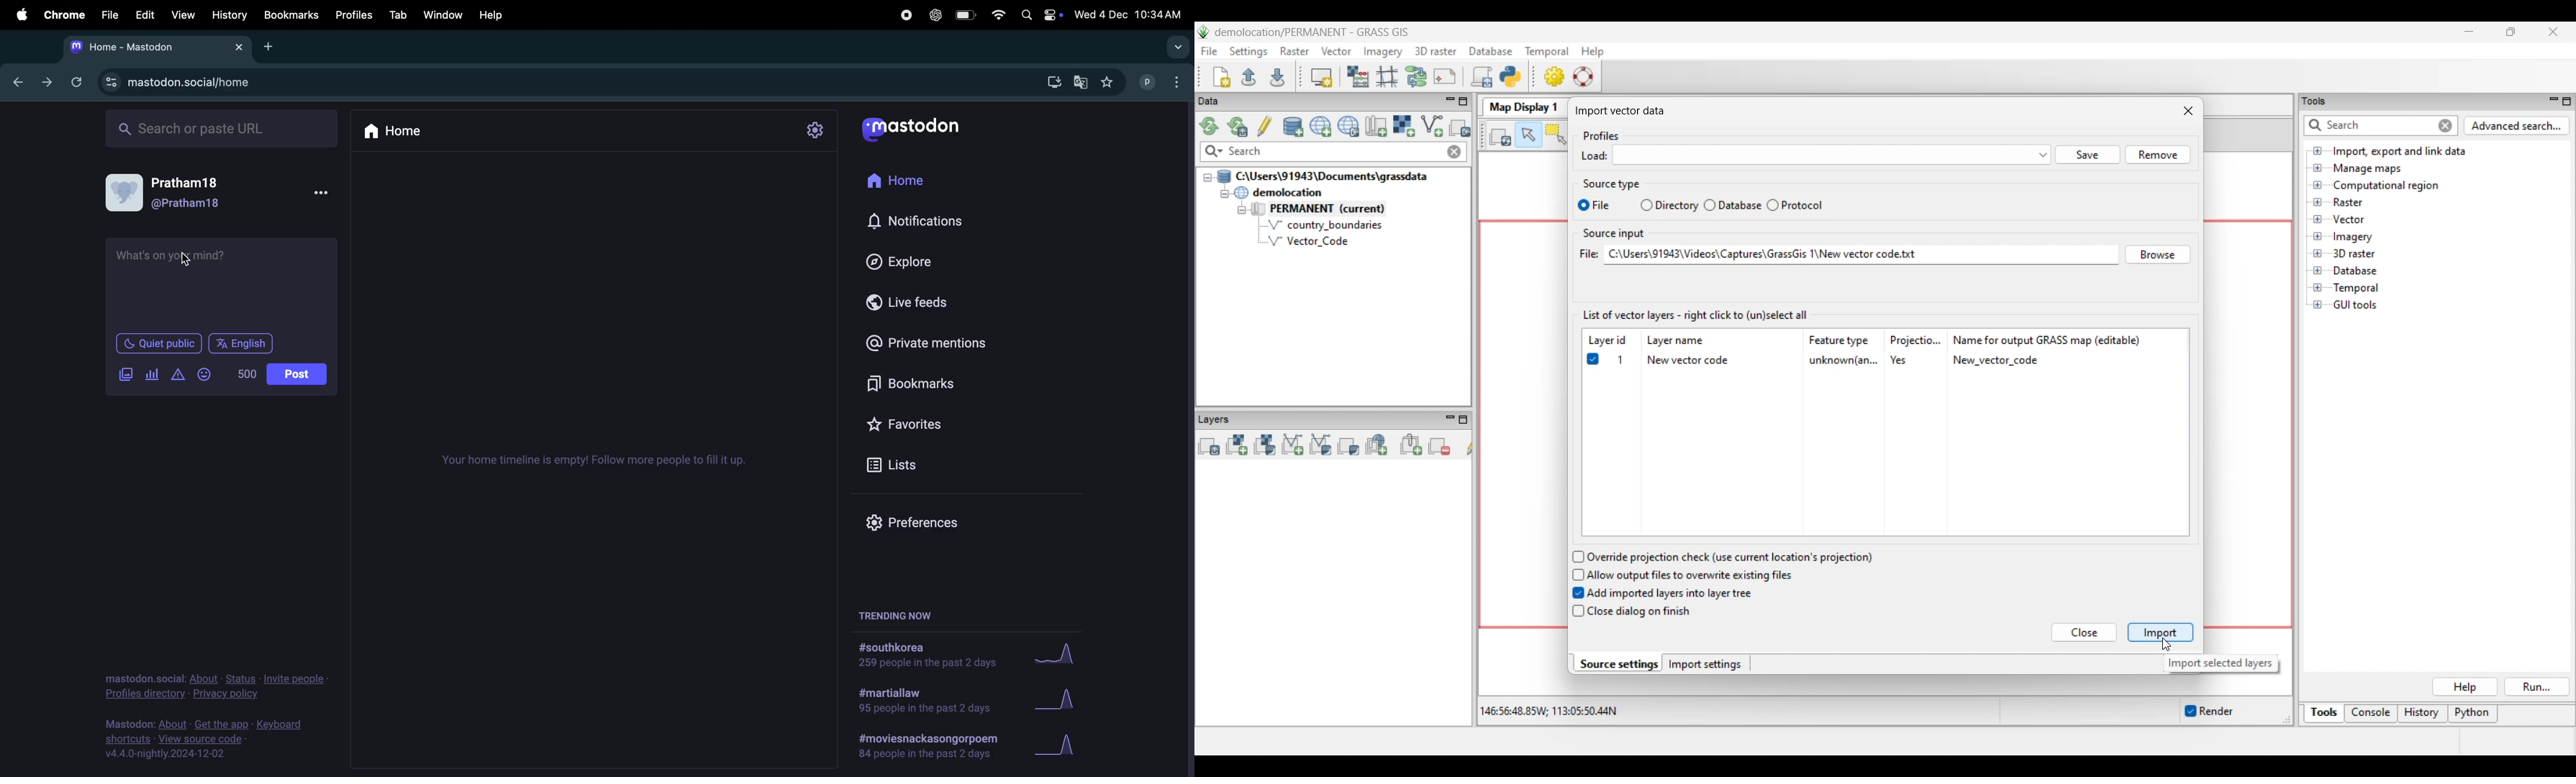  I want to click on chrome profile, so click(1164, 83).